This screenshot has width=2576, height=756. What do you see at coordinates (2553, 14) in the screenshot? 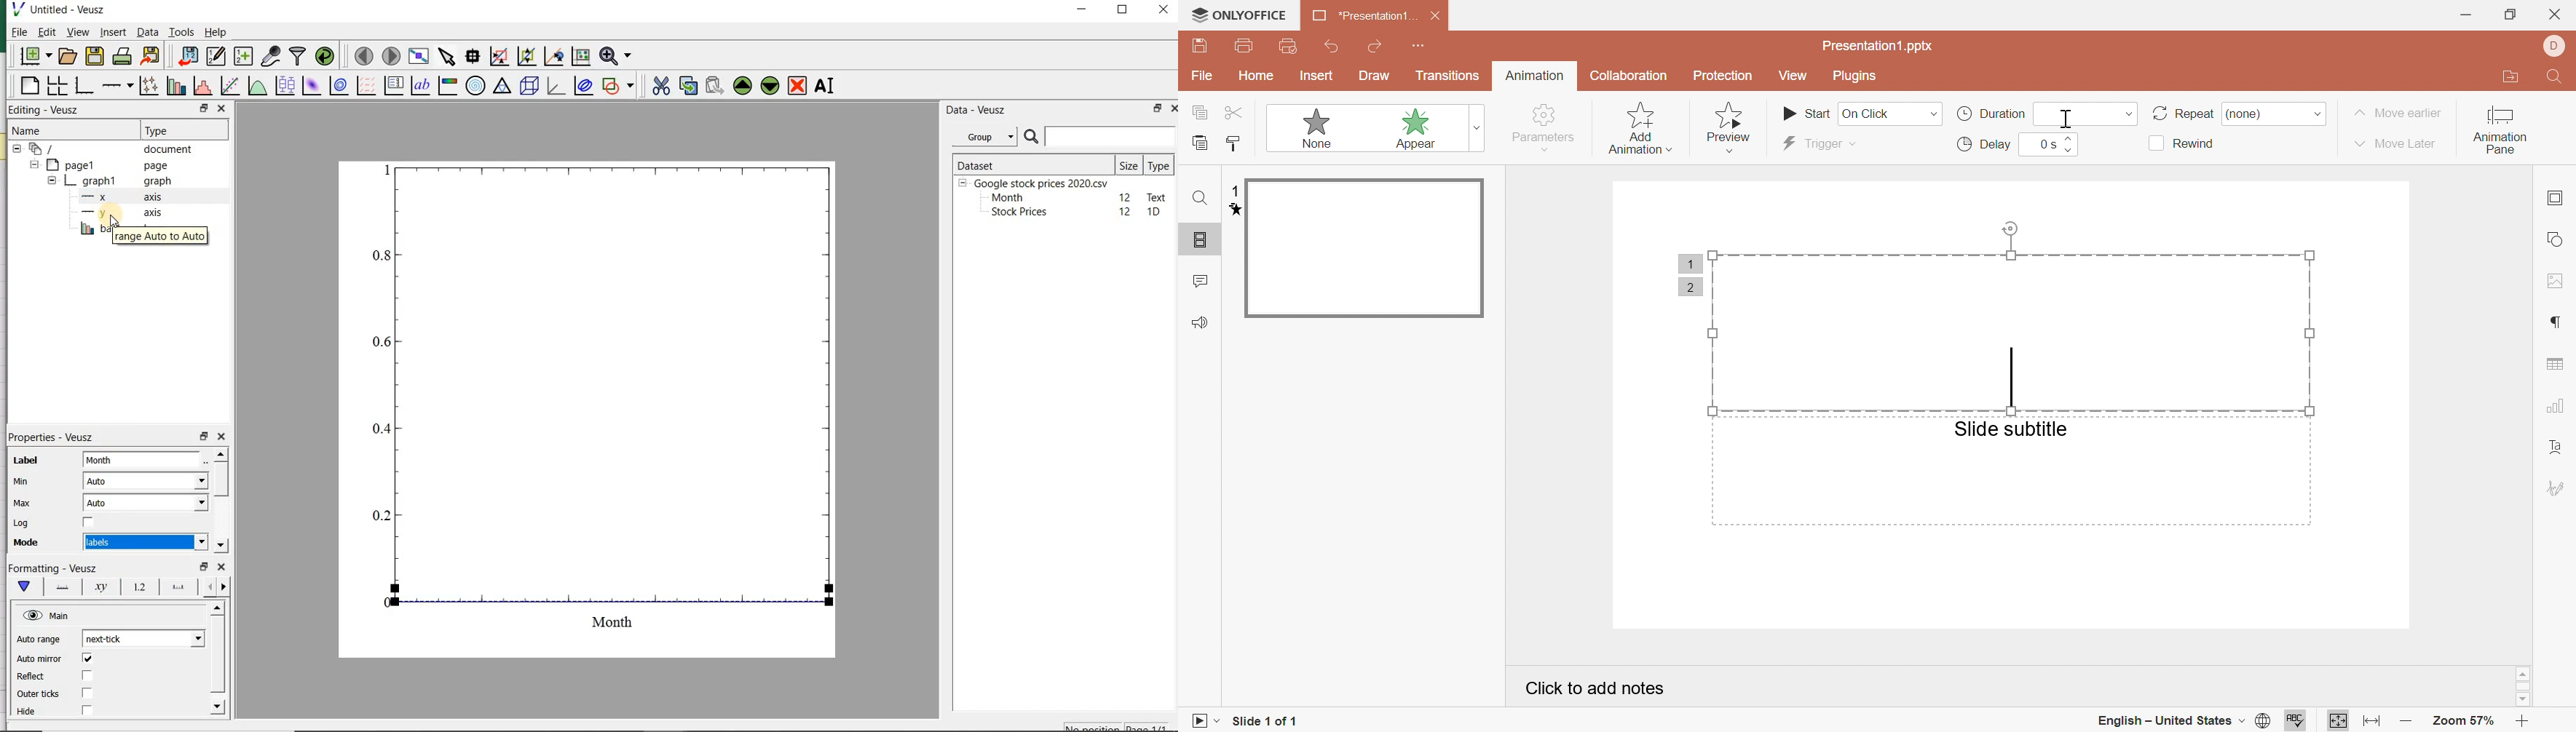
I see `close` at bounding box center [2553, 14].